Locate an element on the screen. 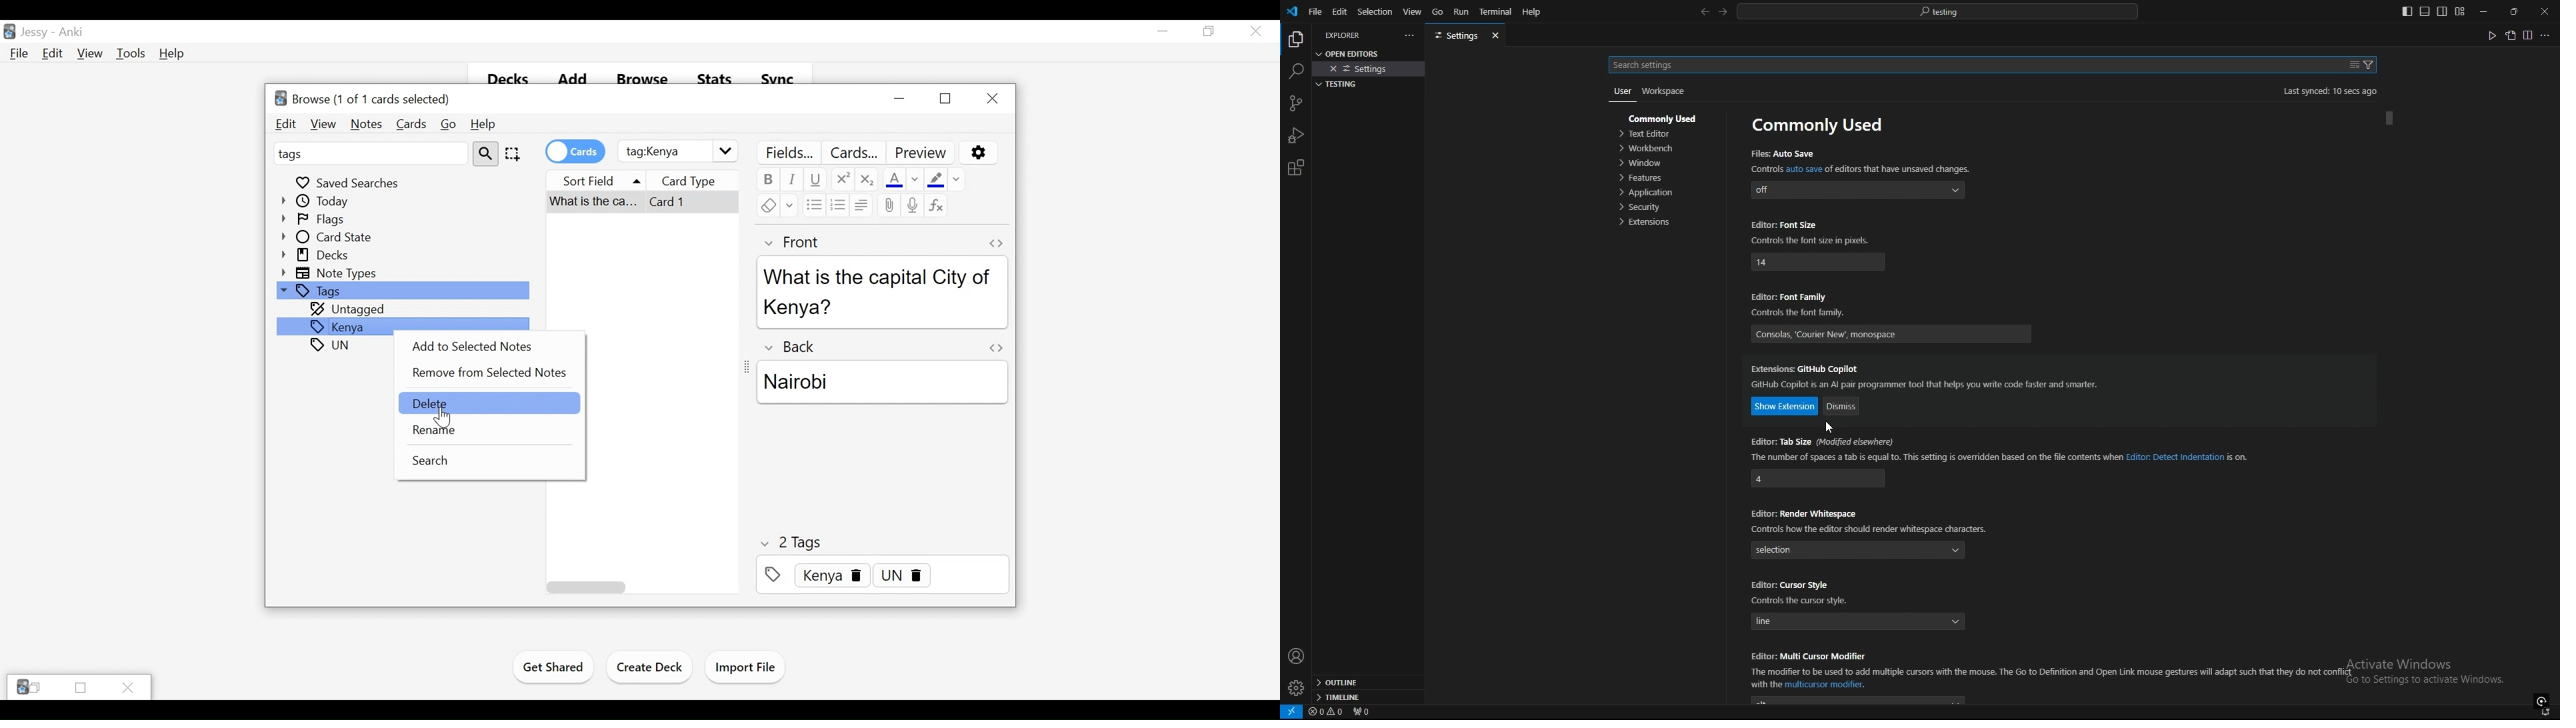  Record Audio is located at coordinates (913, 205).